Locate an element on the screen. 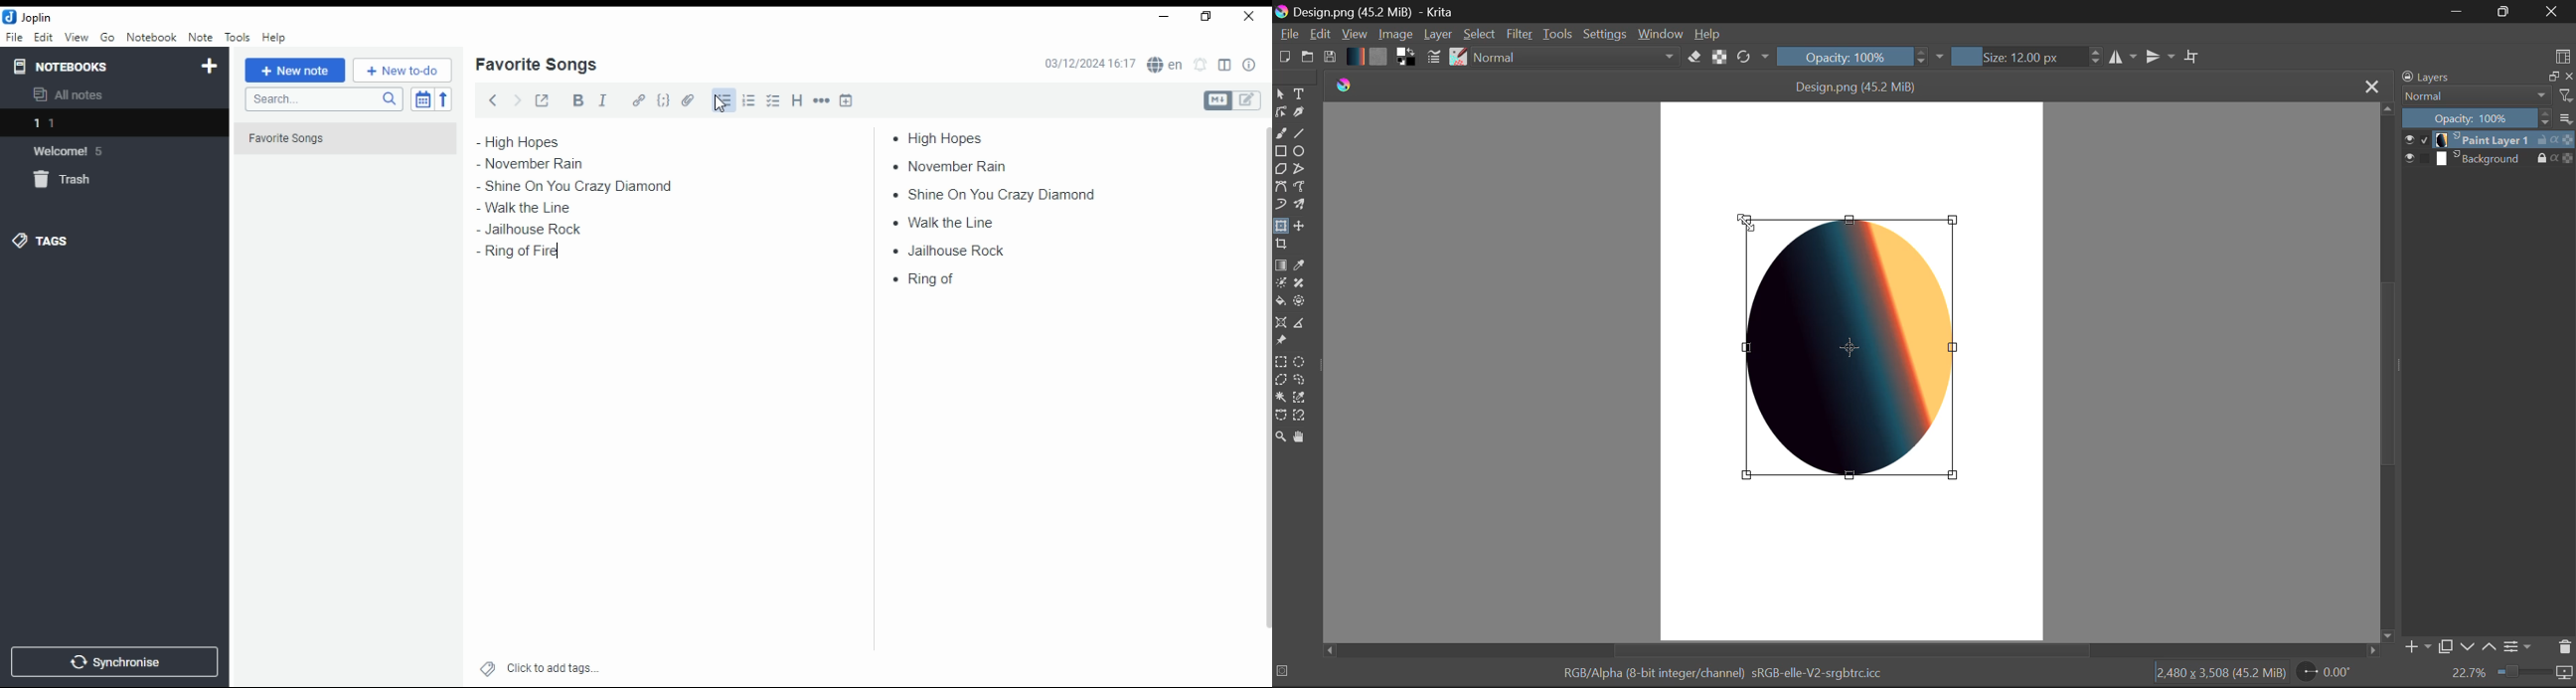 This screenshot has height=700, width=2576. walk ta line is located at coordinates (520, 209).